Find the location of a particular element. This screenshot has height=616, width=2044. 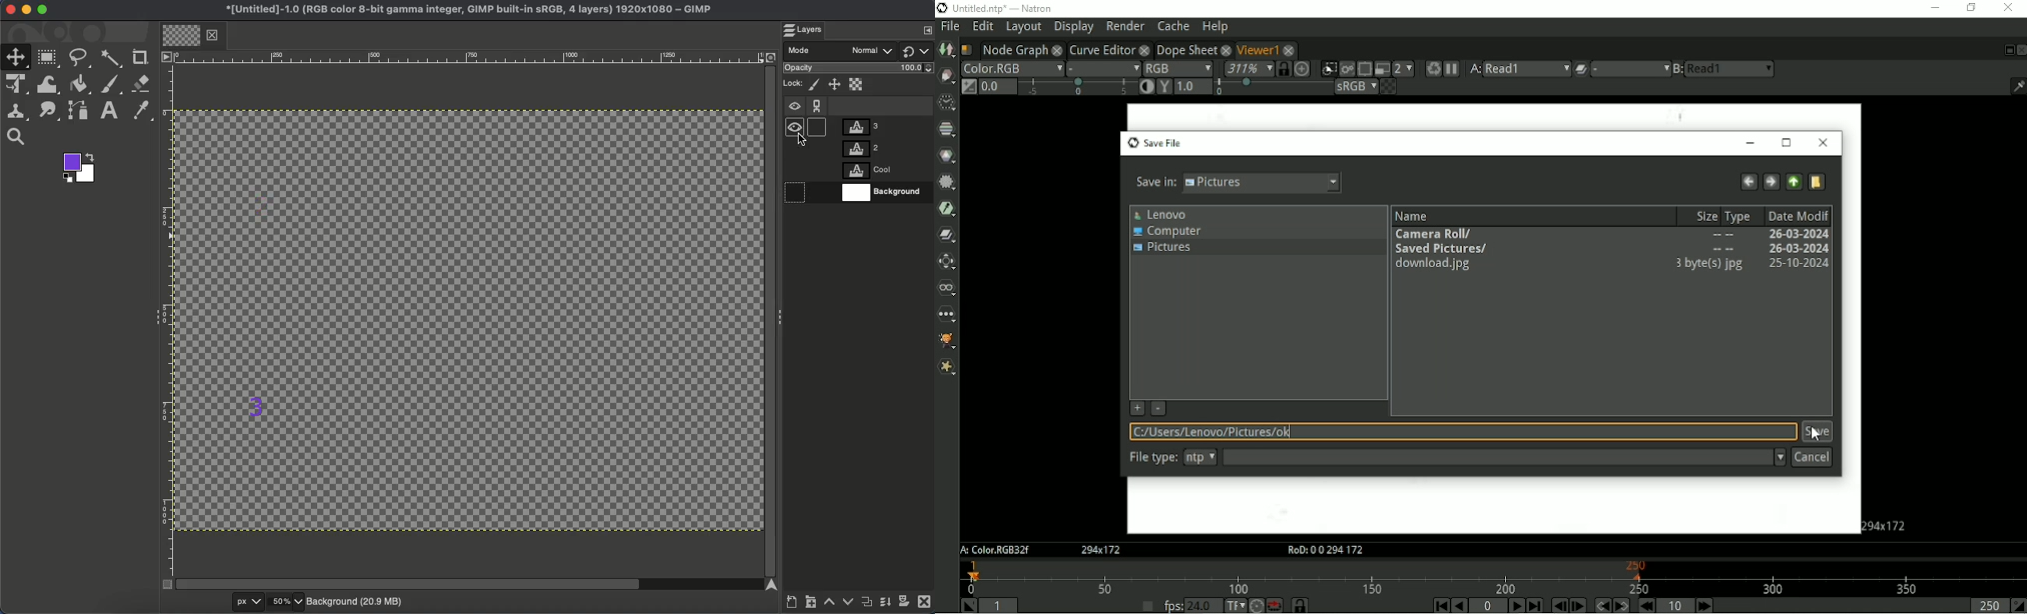

Name is located at coordinates (465, 11).